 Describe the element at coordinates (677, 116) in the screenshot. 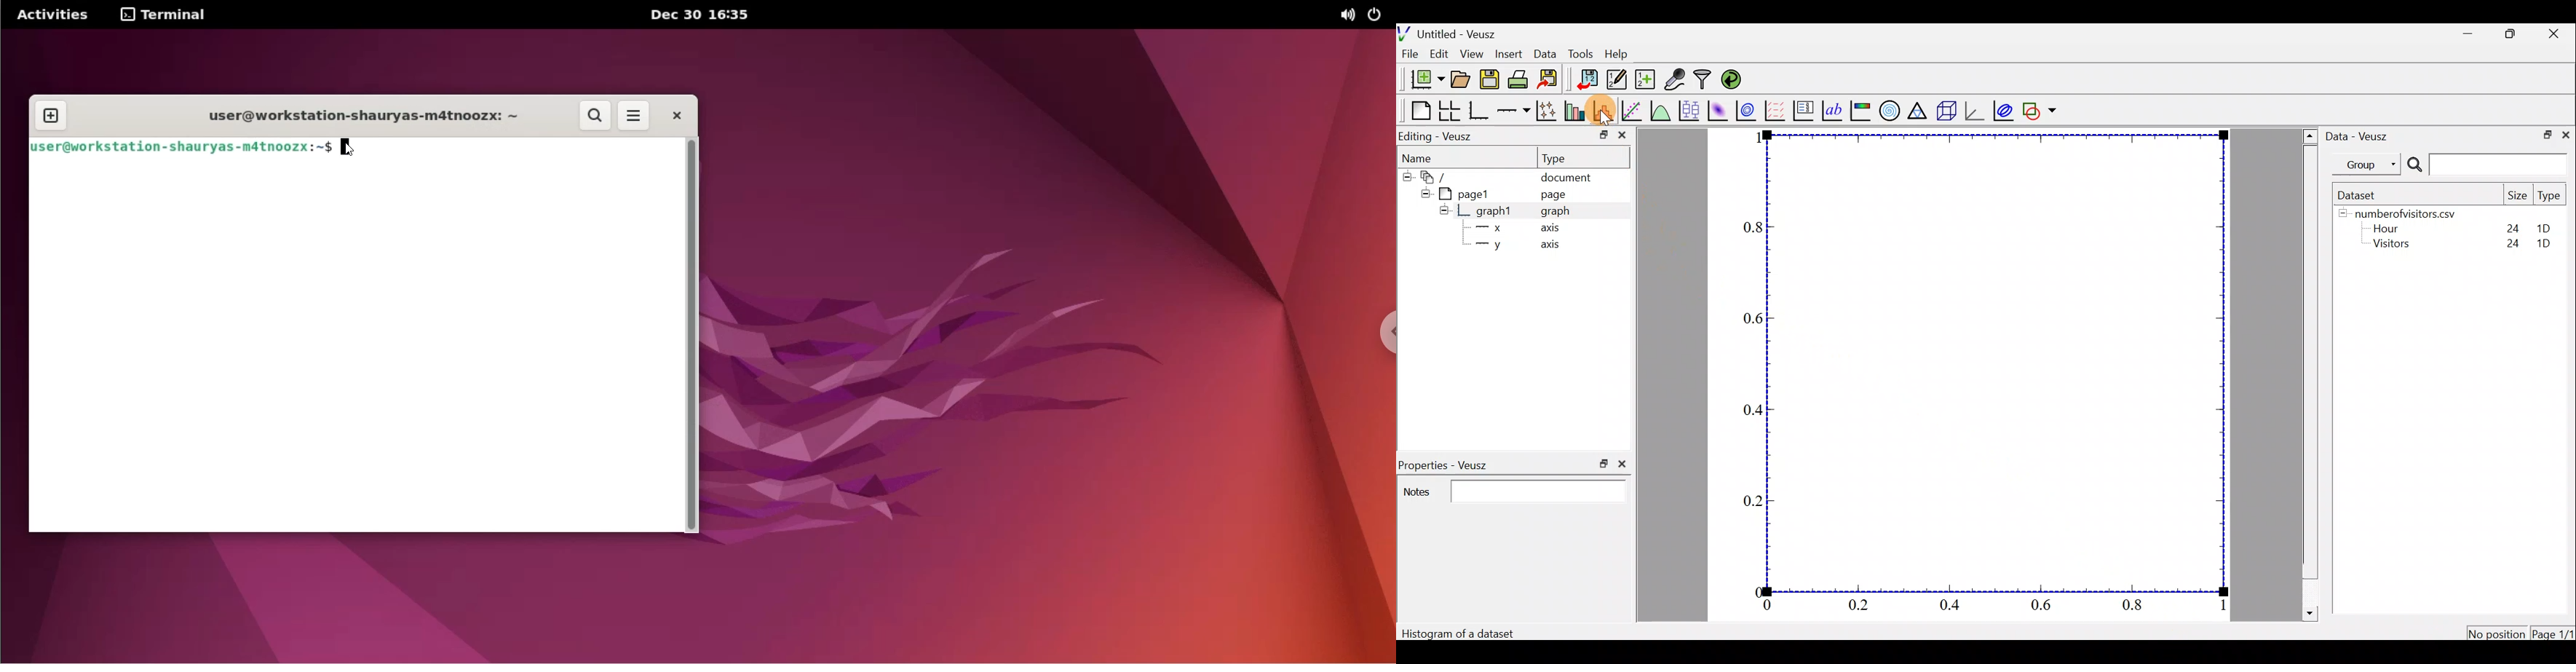

I see `close` at that location.